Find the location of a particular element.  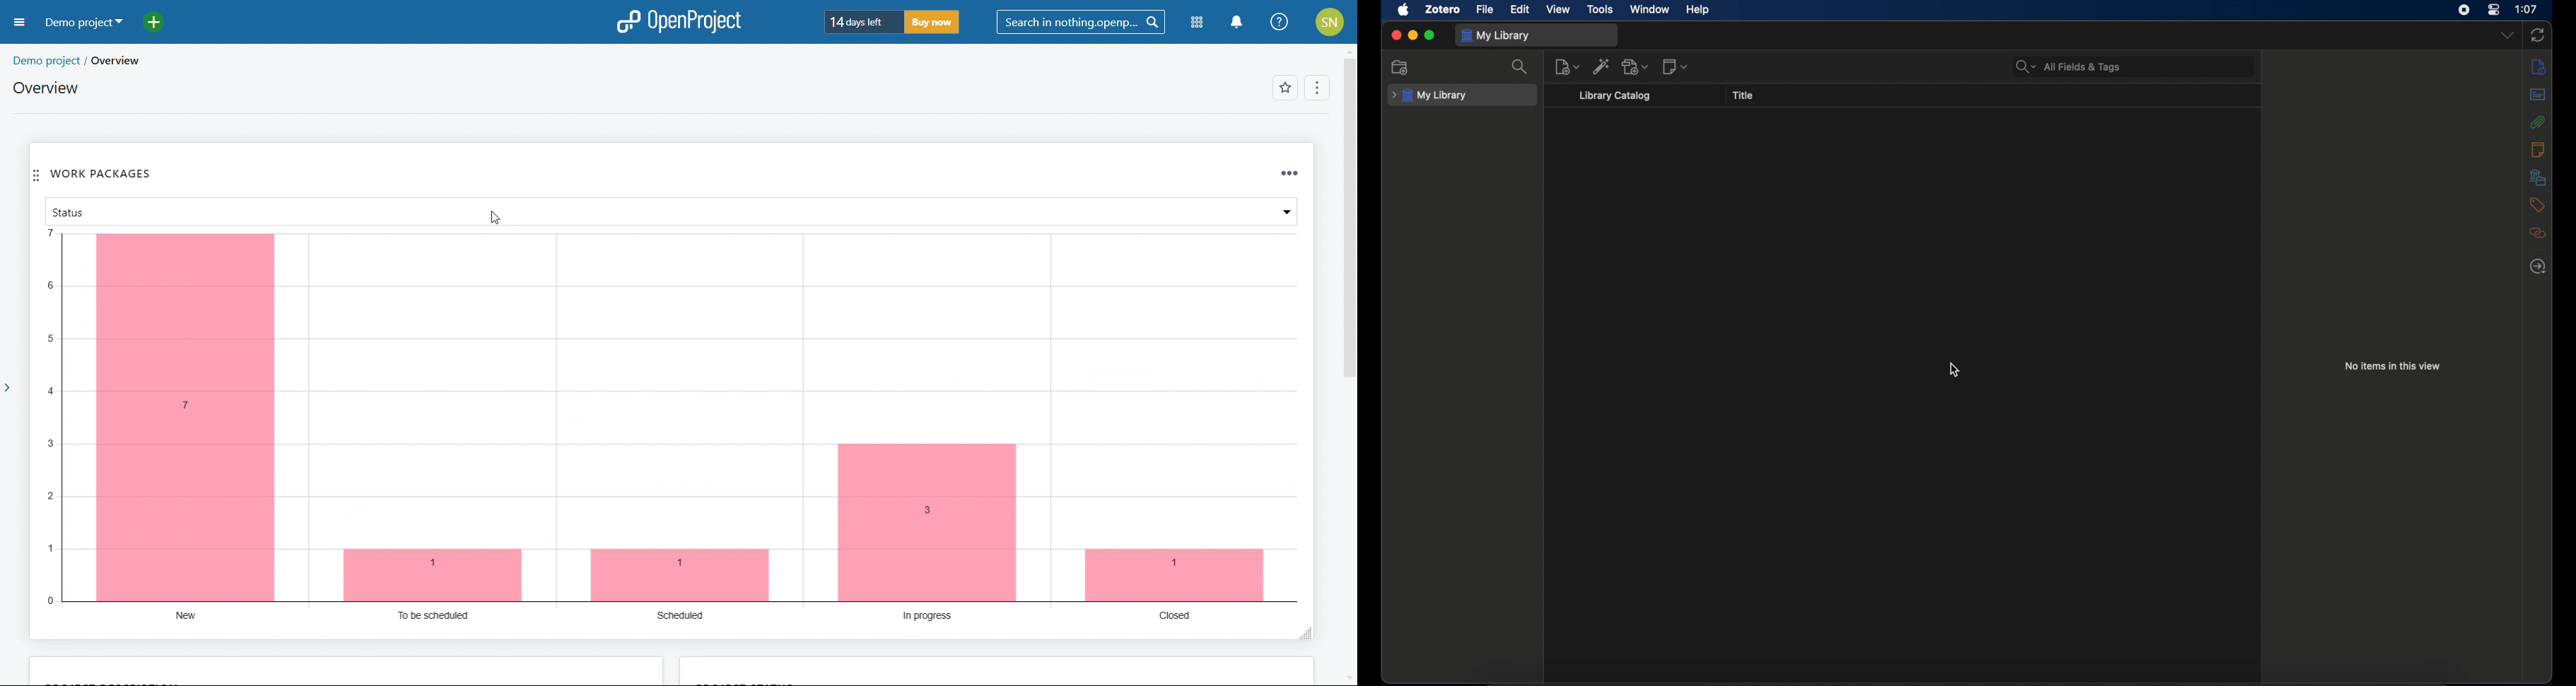

zotero is located at coordinates (1442, 10).